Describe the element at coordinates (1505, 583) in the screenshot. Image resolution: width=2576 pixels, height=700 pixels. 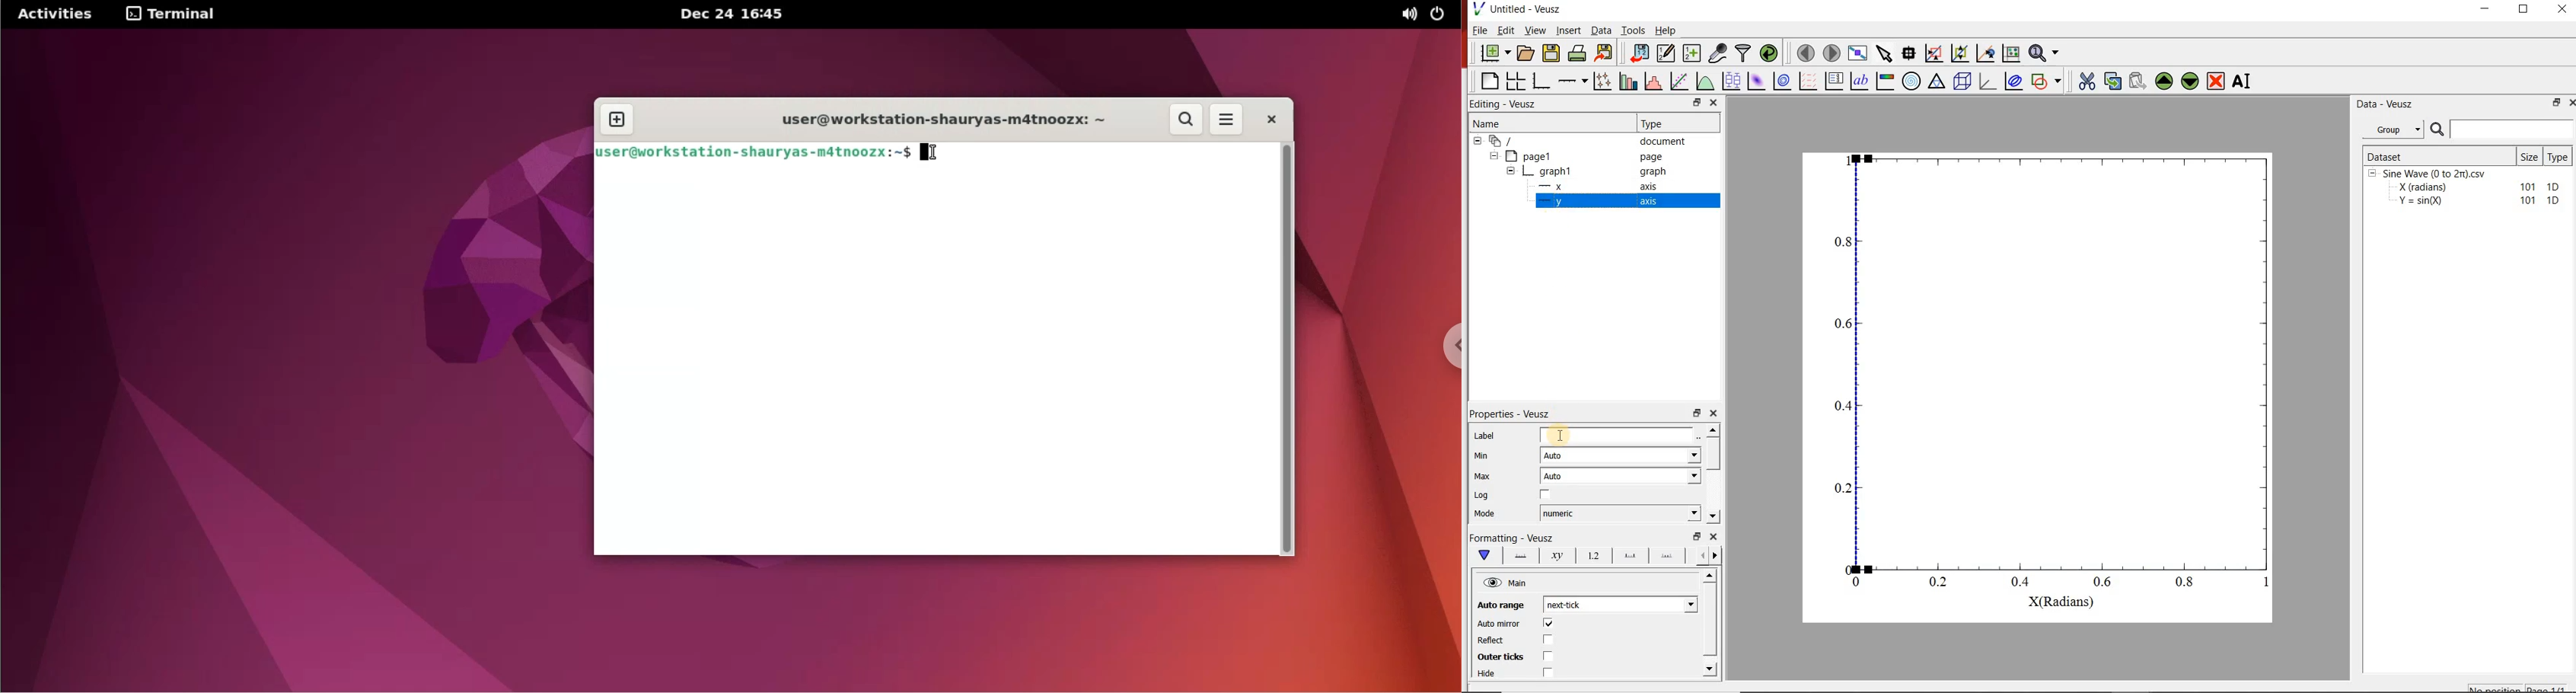
I see `@ main` at that location.